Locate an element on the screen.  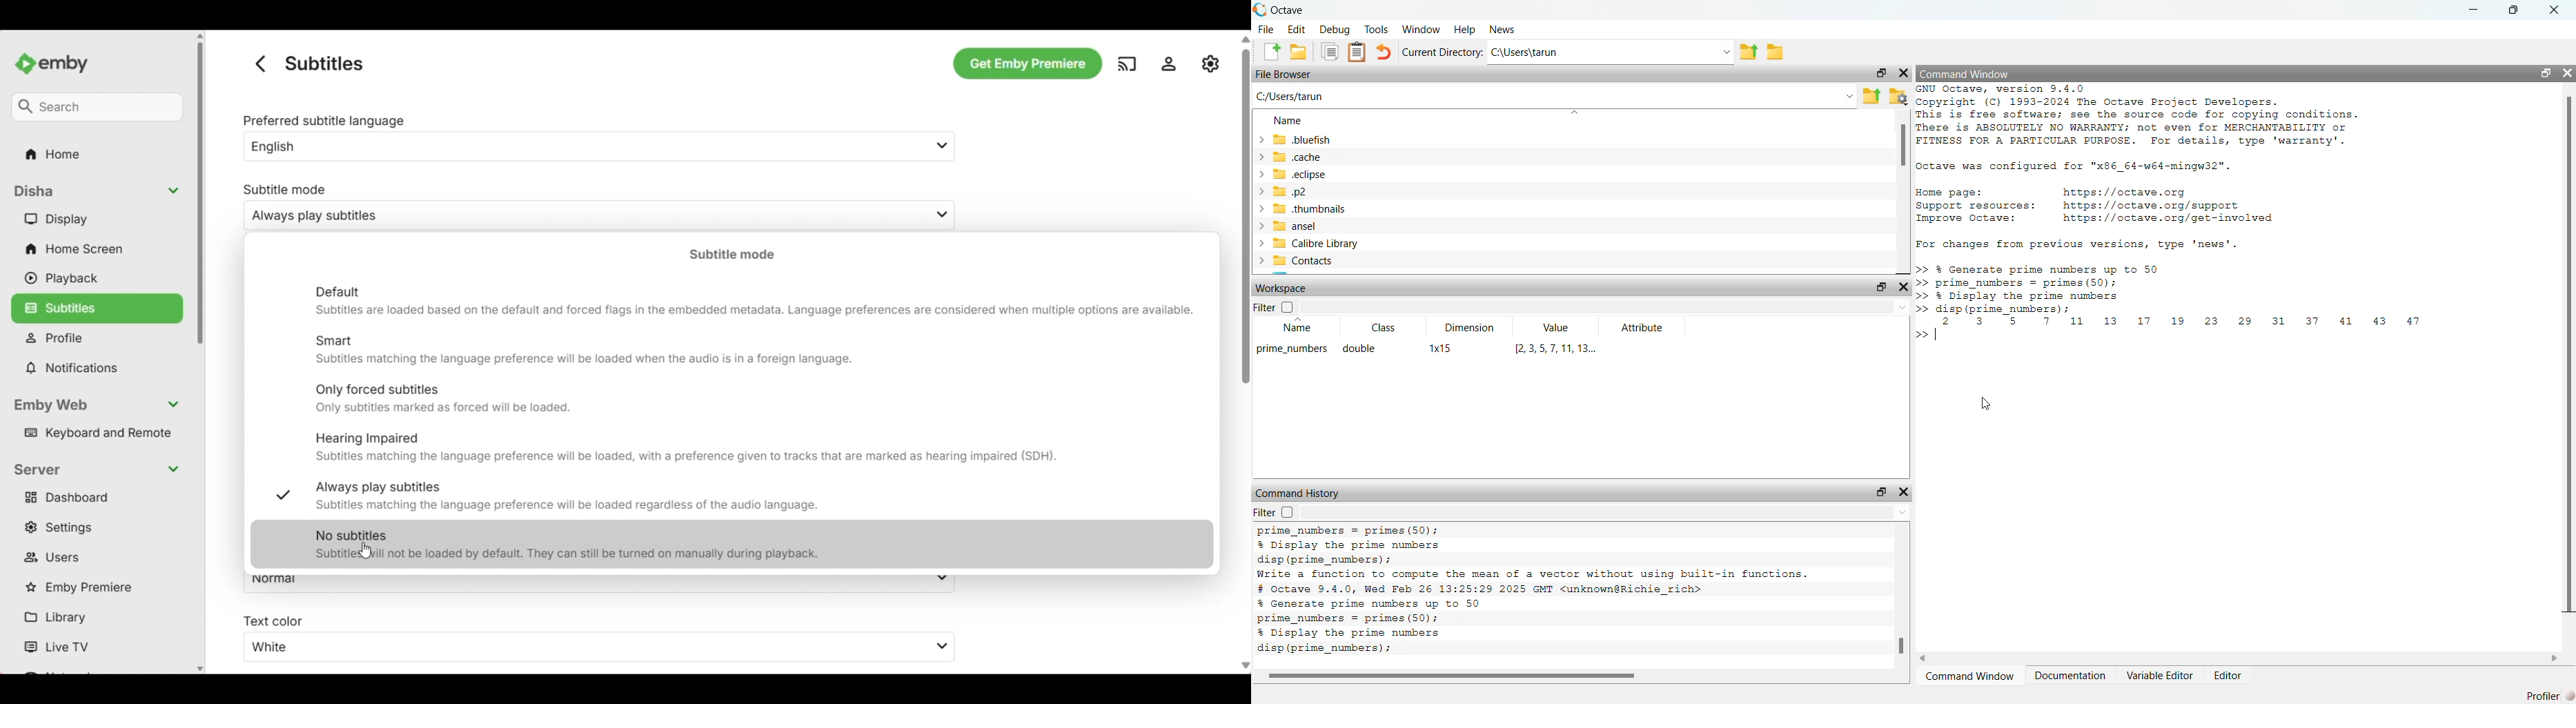
share folder is located at coordinates (1749, 52).